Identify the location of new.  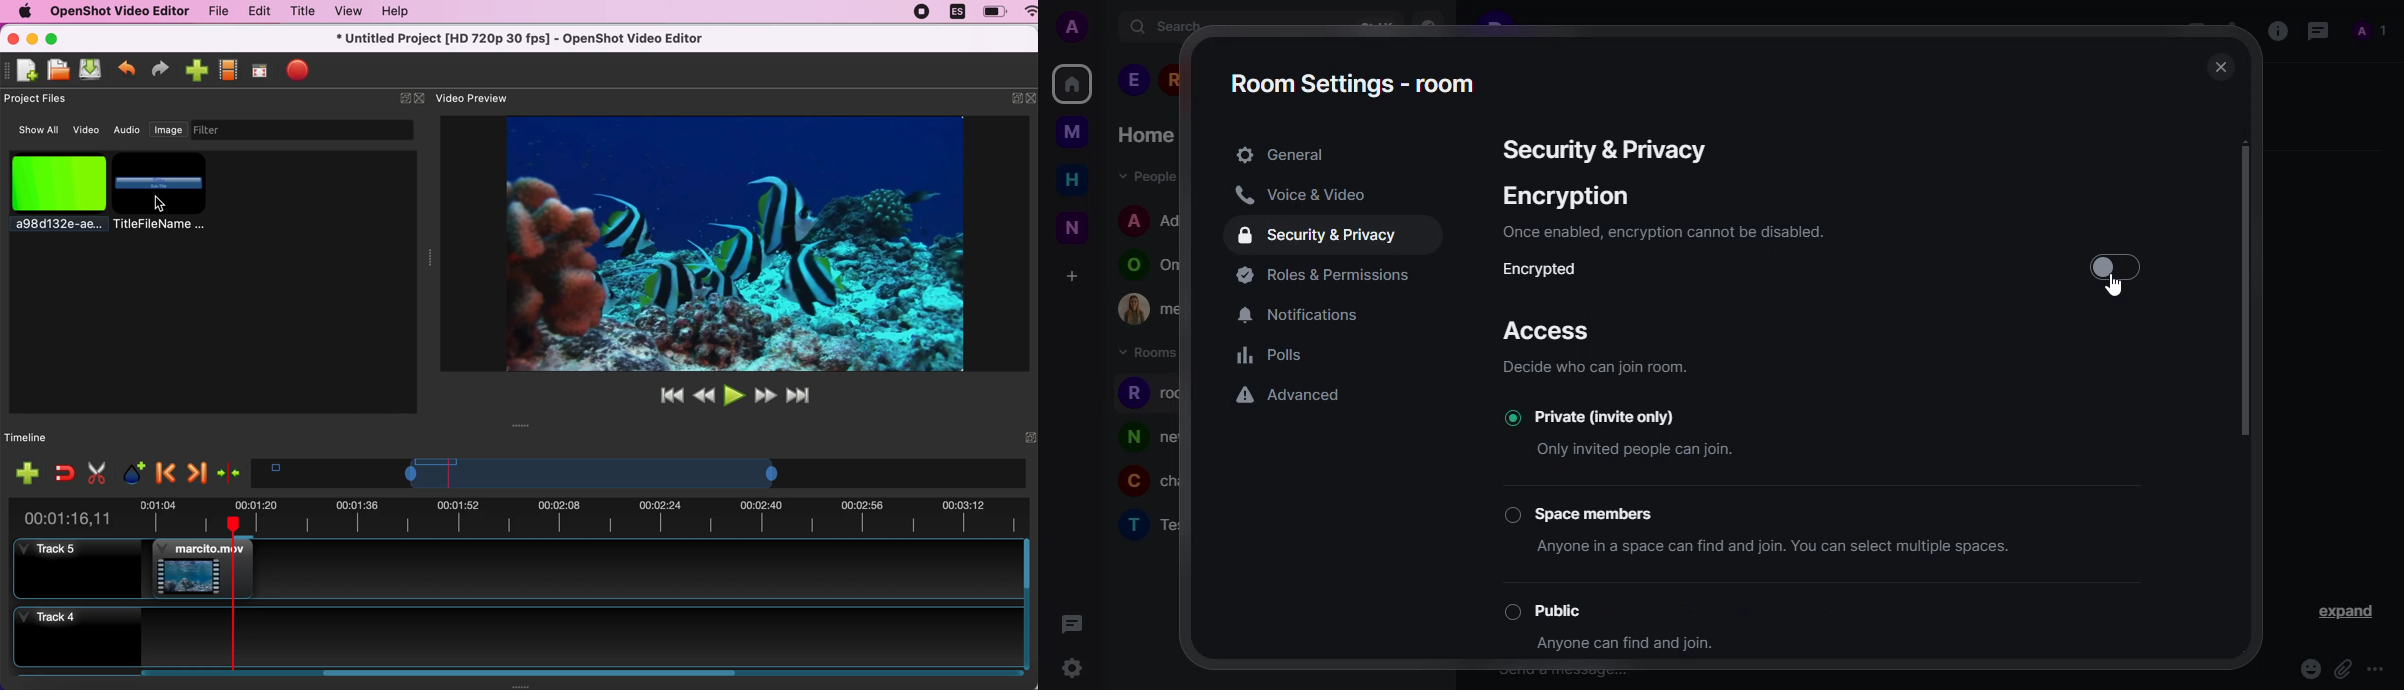
(1072, 227).